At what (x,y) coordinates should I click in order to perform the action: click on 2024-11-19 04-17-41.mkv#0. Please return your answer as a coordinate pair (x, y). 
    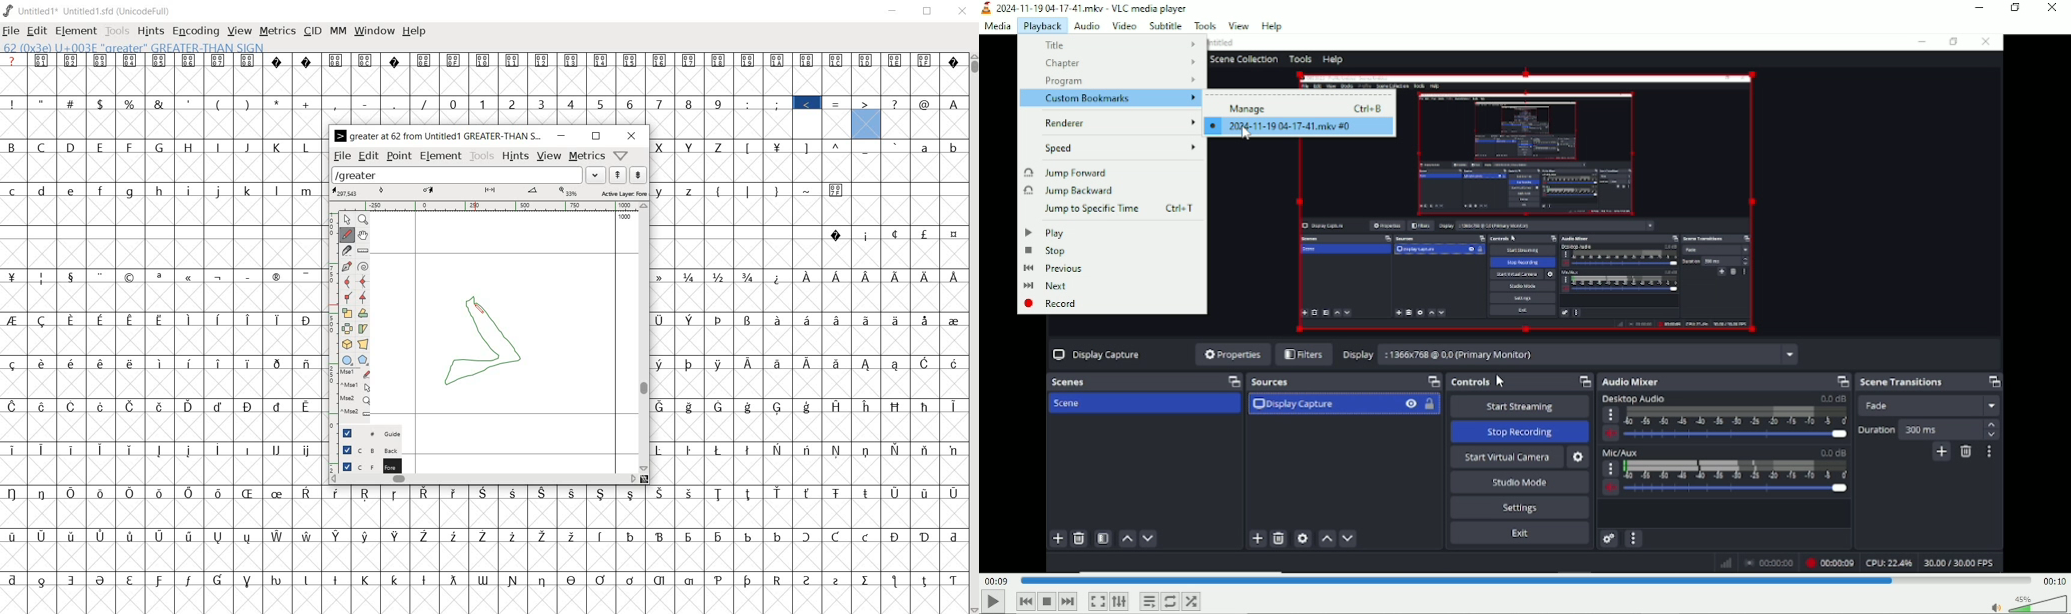
    Looking at the image, I should click on (1285, 126).